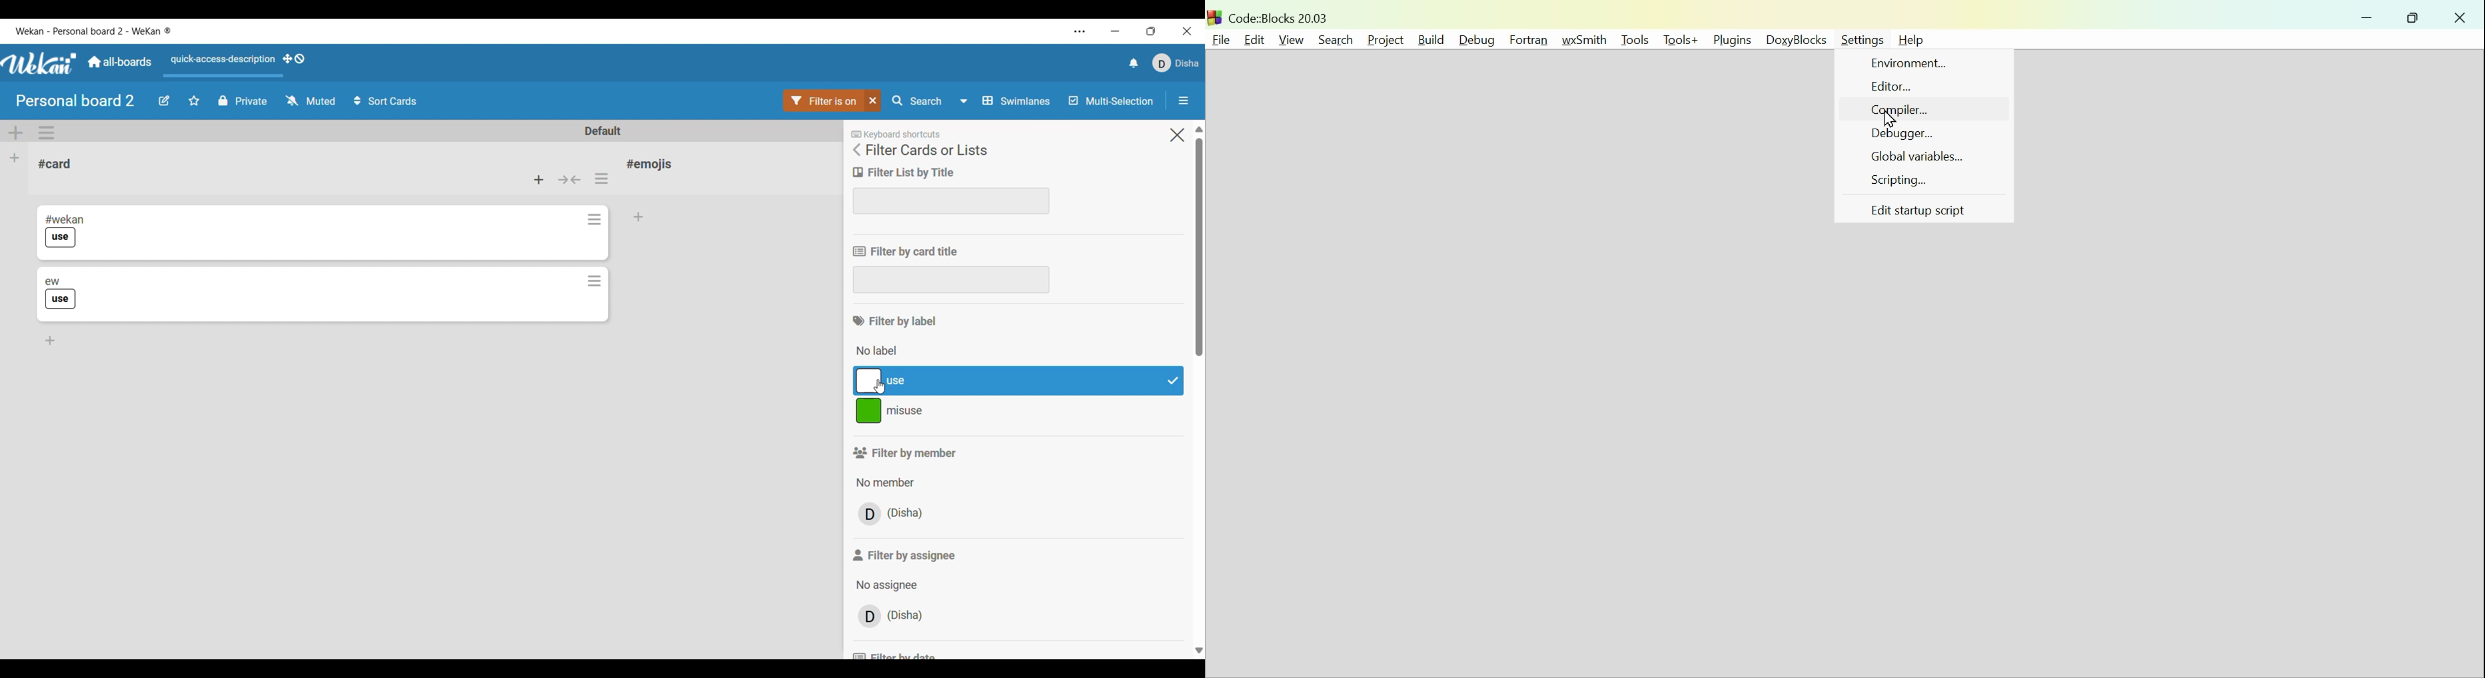 The width and height of the screenshot is (2492, 700). Describe the element at coordinates (856, 150) in the screenshot. I see `Go back` at that location.